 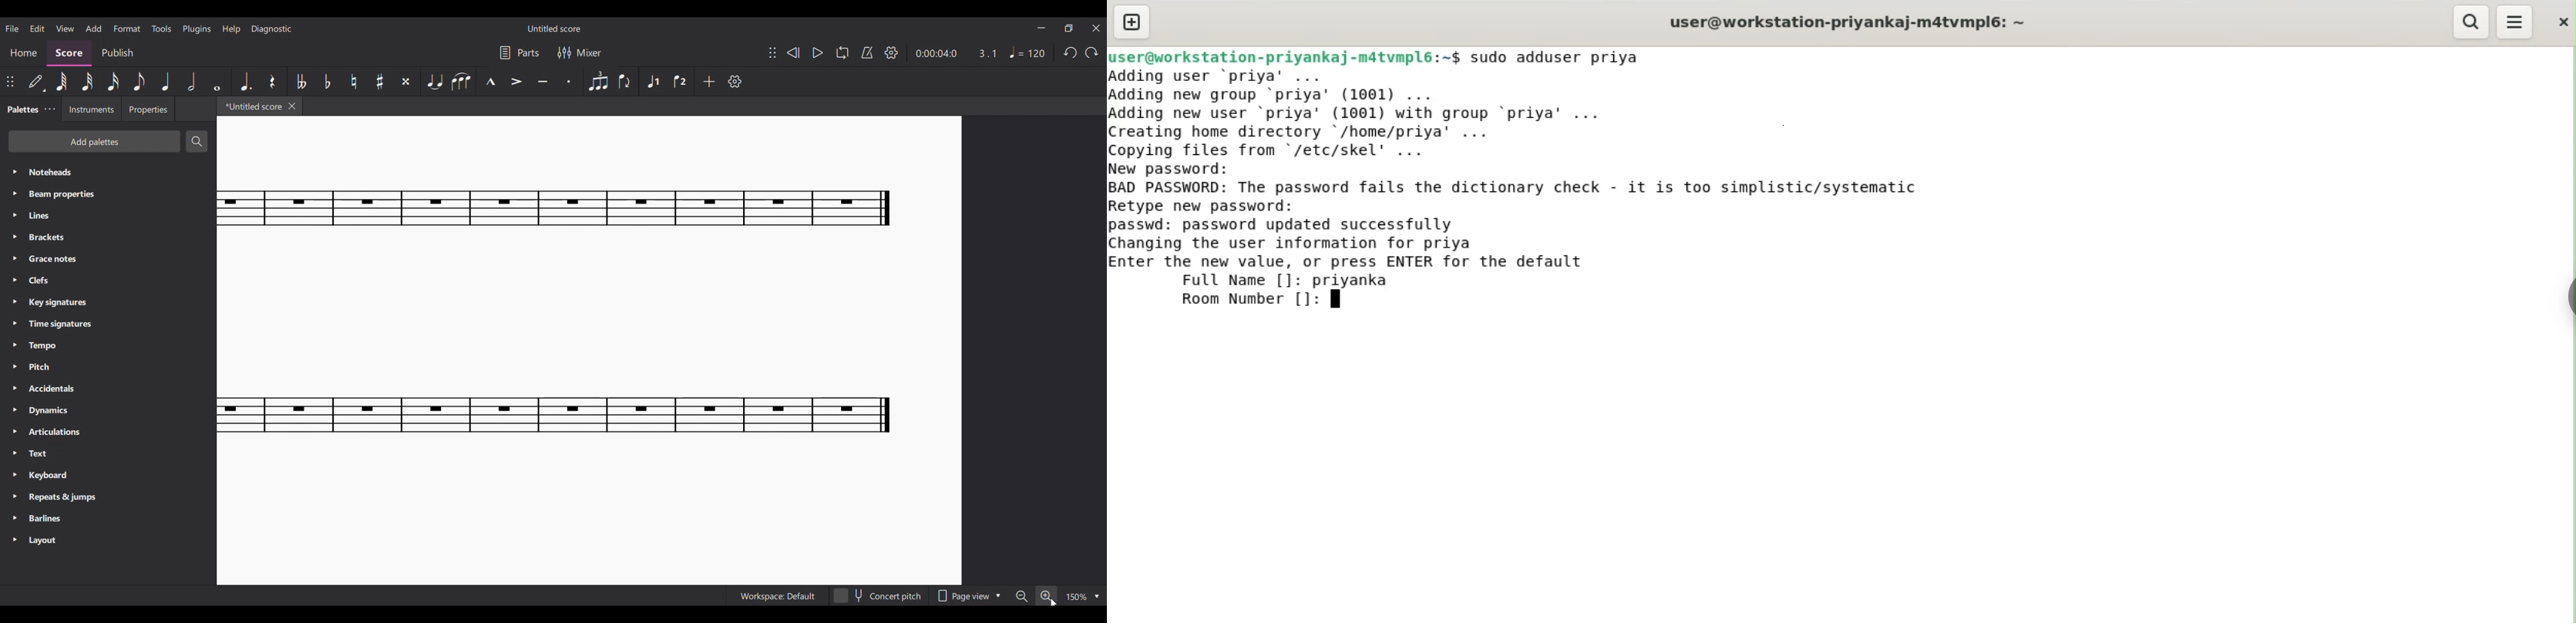 What do you see at coordinates (520, 53) in the screenshot?
I see `Parts settings` at bounding box center [520, 53].